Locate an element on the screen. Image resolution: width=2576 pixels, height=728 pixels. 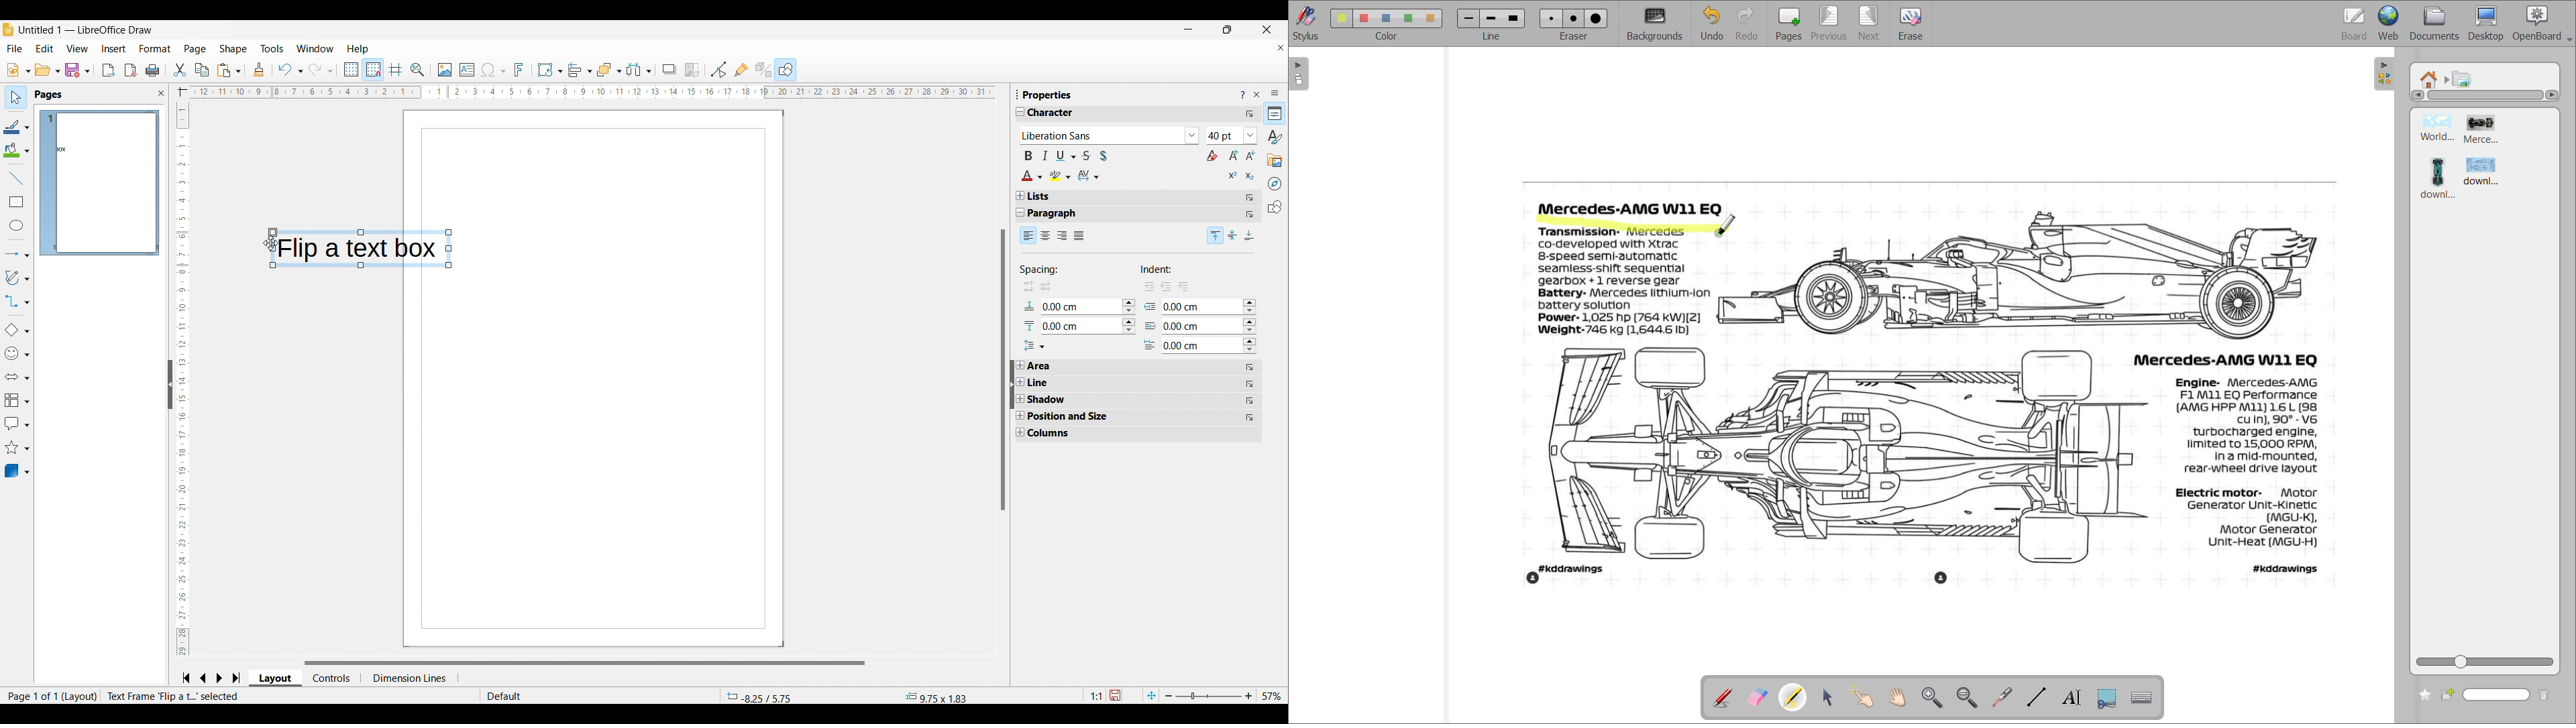
stylus is located at coordinates (1305, 23).